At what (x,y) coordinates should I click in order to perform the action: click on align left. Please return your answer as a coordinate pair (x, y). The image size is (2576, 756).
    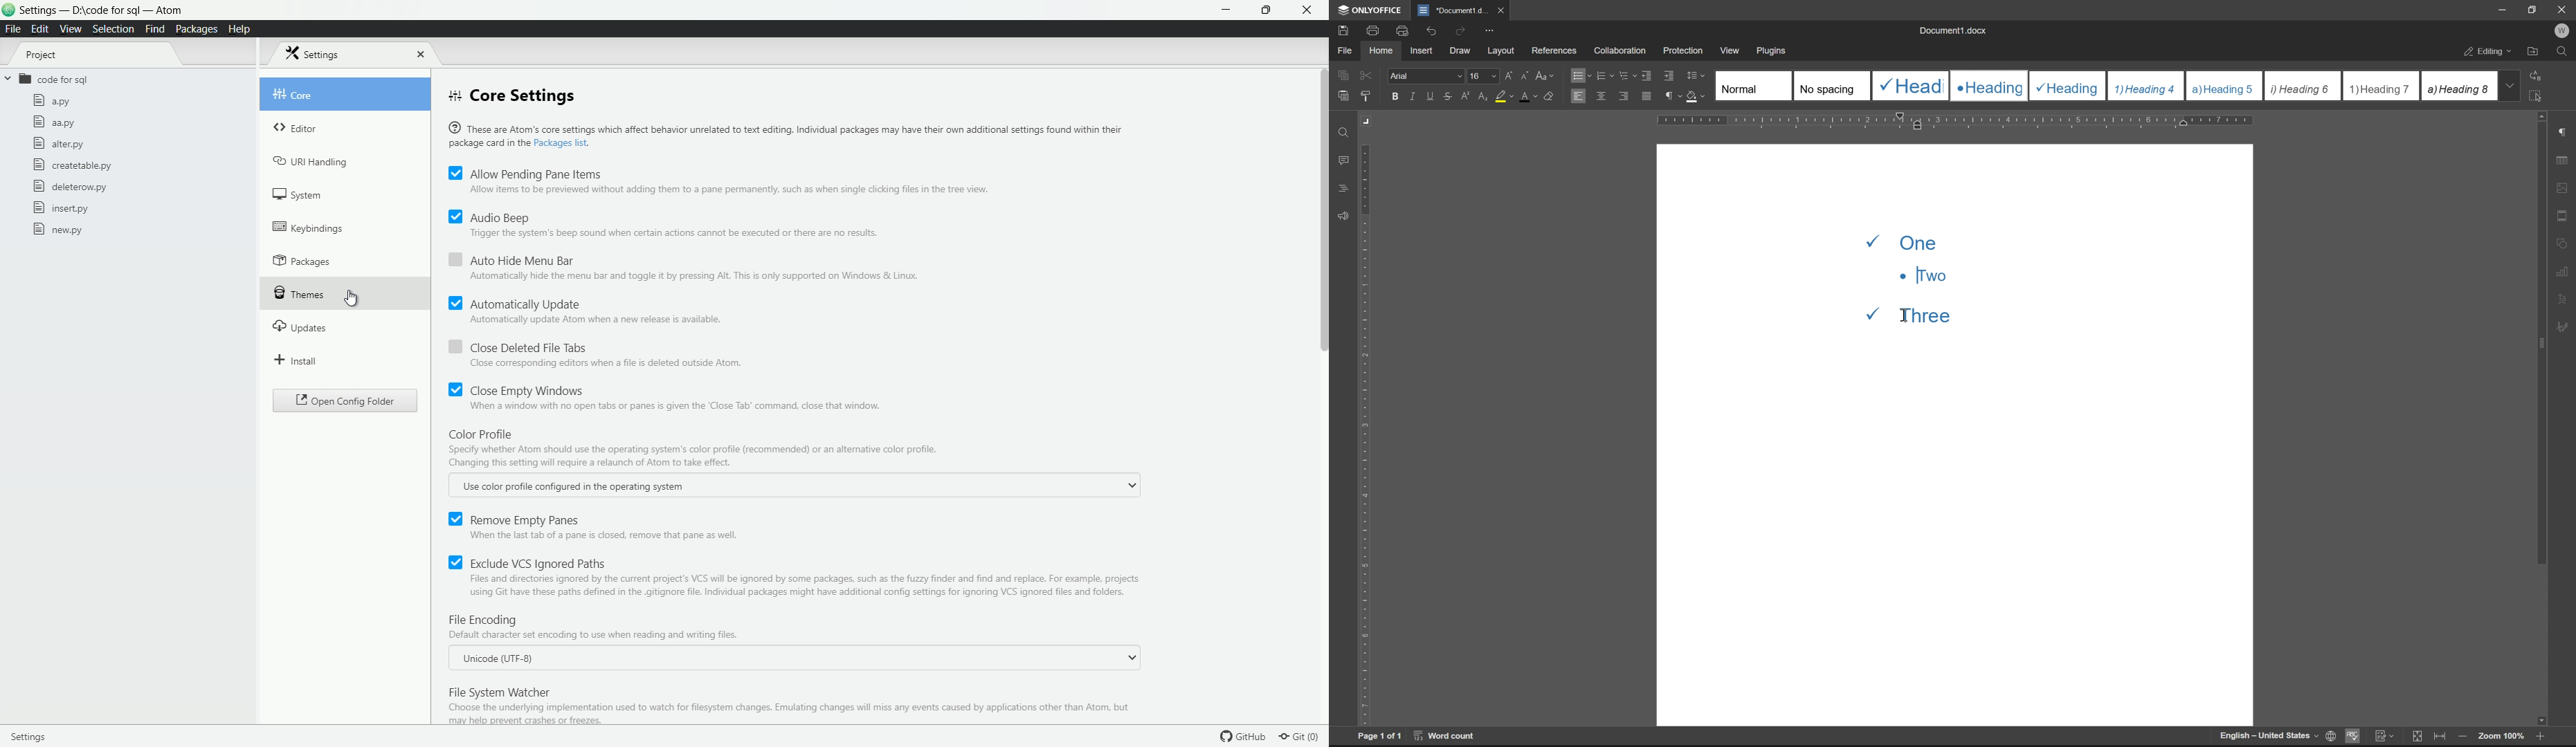
    Looking at the image, I should click on (1578, 95).